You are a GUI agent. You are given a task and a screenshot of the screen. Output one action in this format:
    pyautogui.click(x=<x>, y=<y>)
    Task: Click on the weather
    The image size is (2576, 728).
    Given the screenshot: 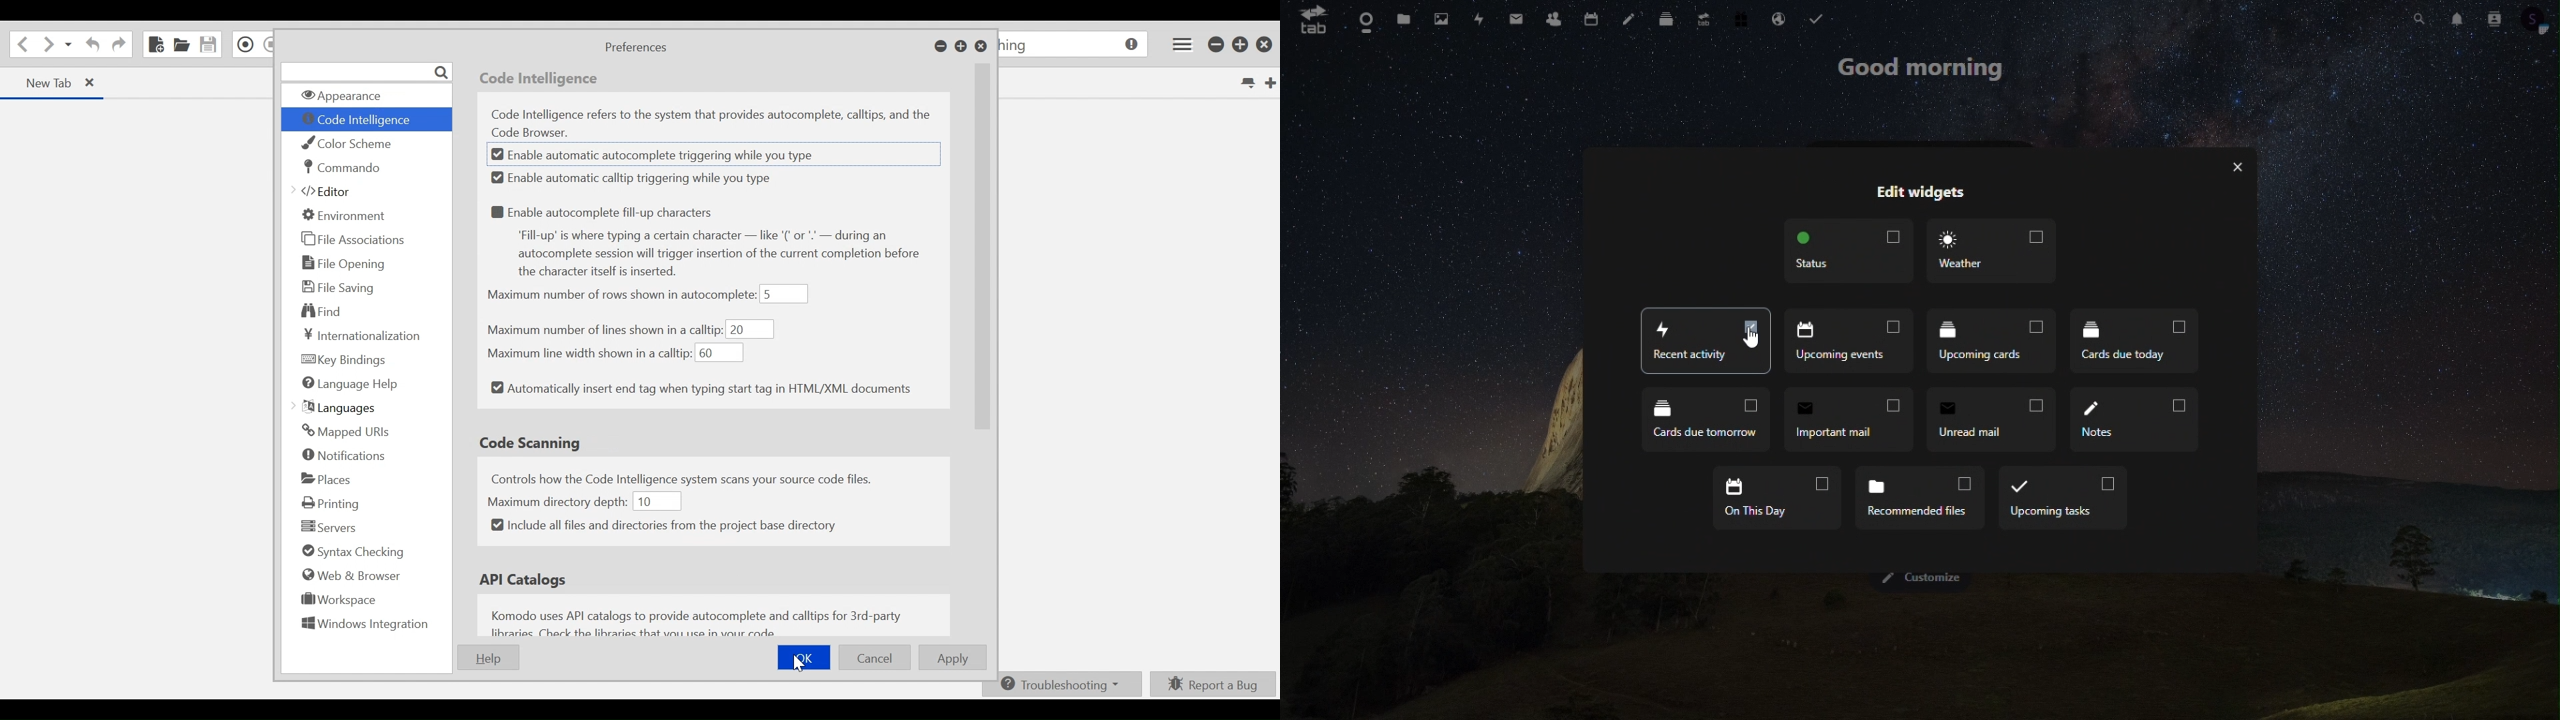 What is the action you would take?
    pyautogui.click(x=1989, y=251)
    